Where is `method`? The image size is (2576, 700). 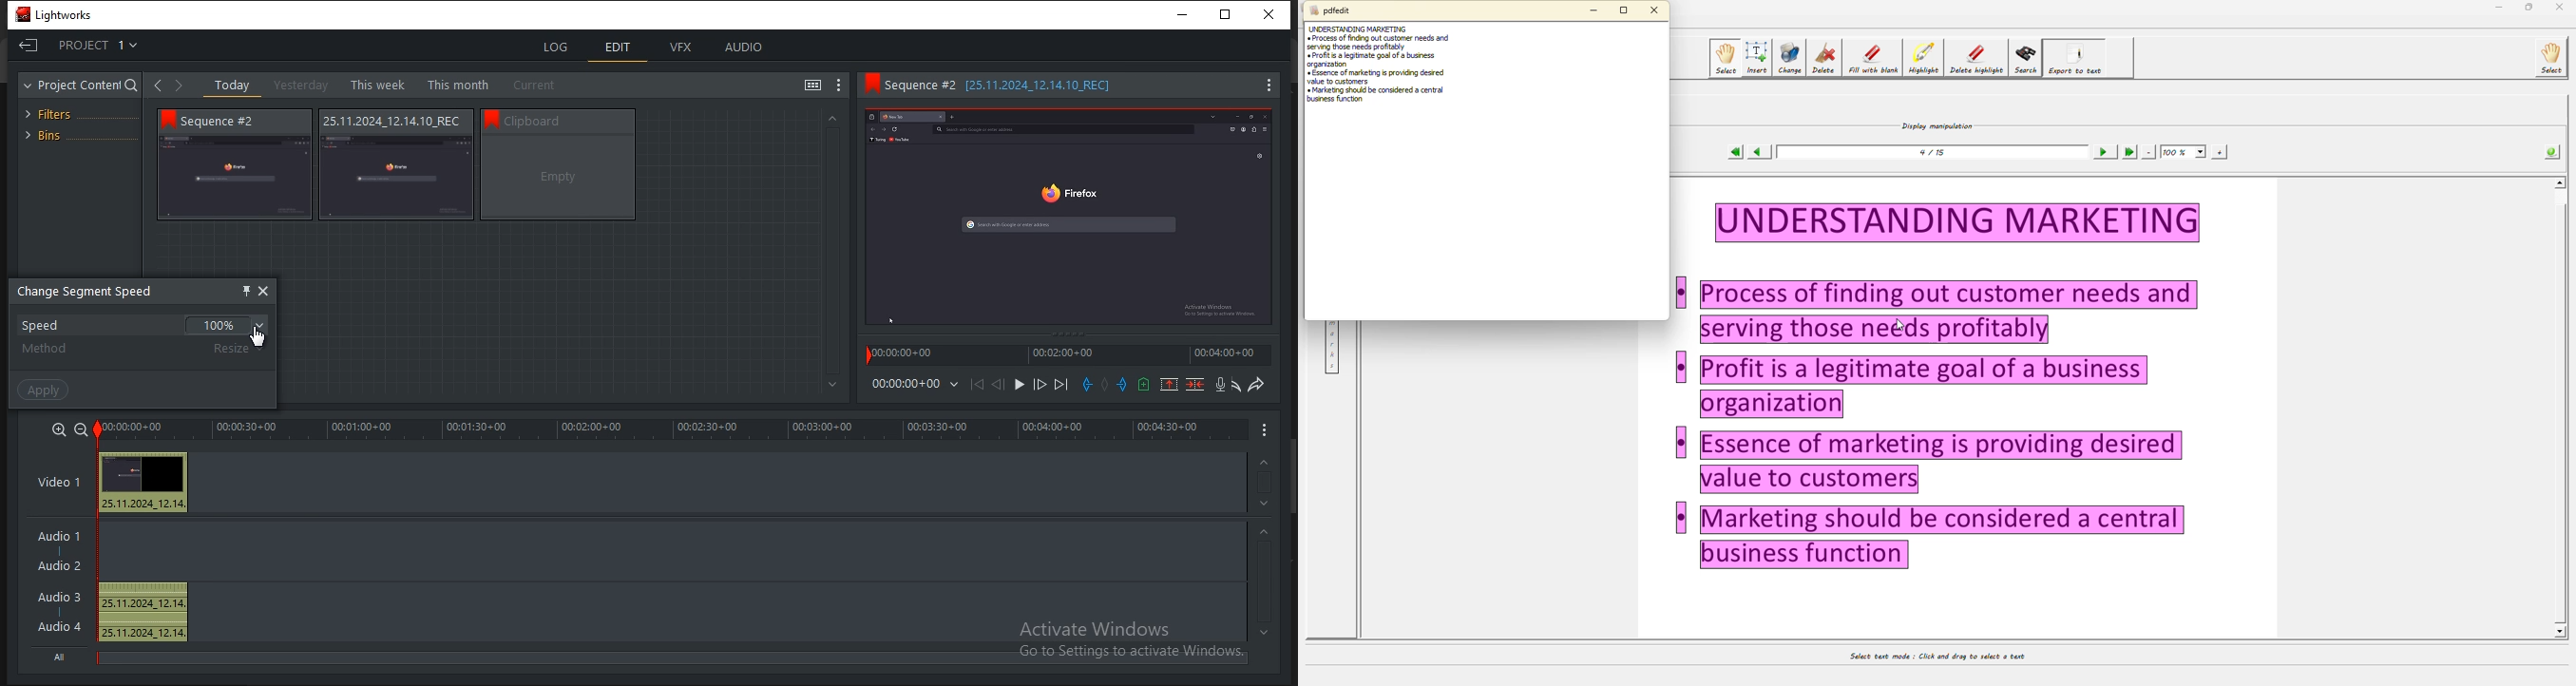 method is located at coordinates (47, 350).